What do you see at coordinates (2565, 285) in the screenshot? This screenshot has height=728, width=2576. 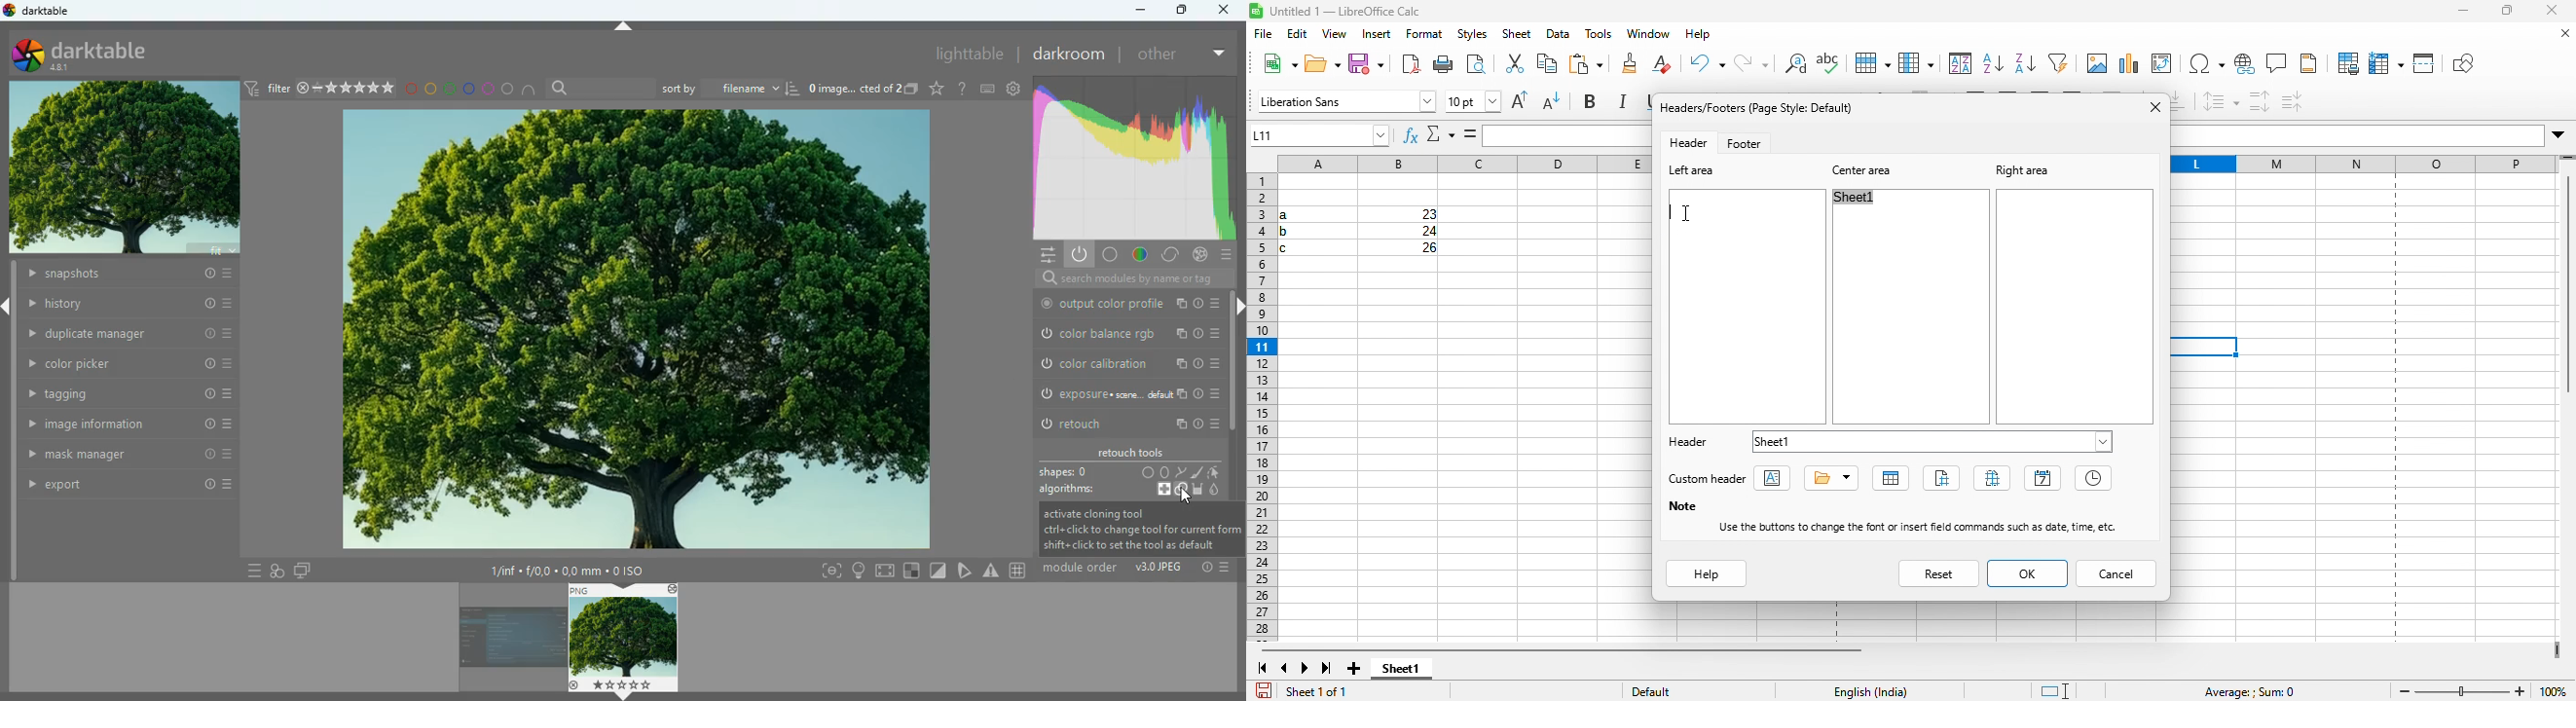 I see `vertical scroll bar` at bounding box center [2565, 285].